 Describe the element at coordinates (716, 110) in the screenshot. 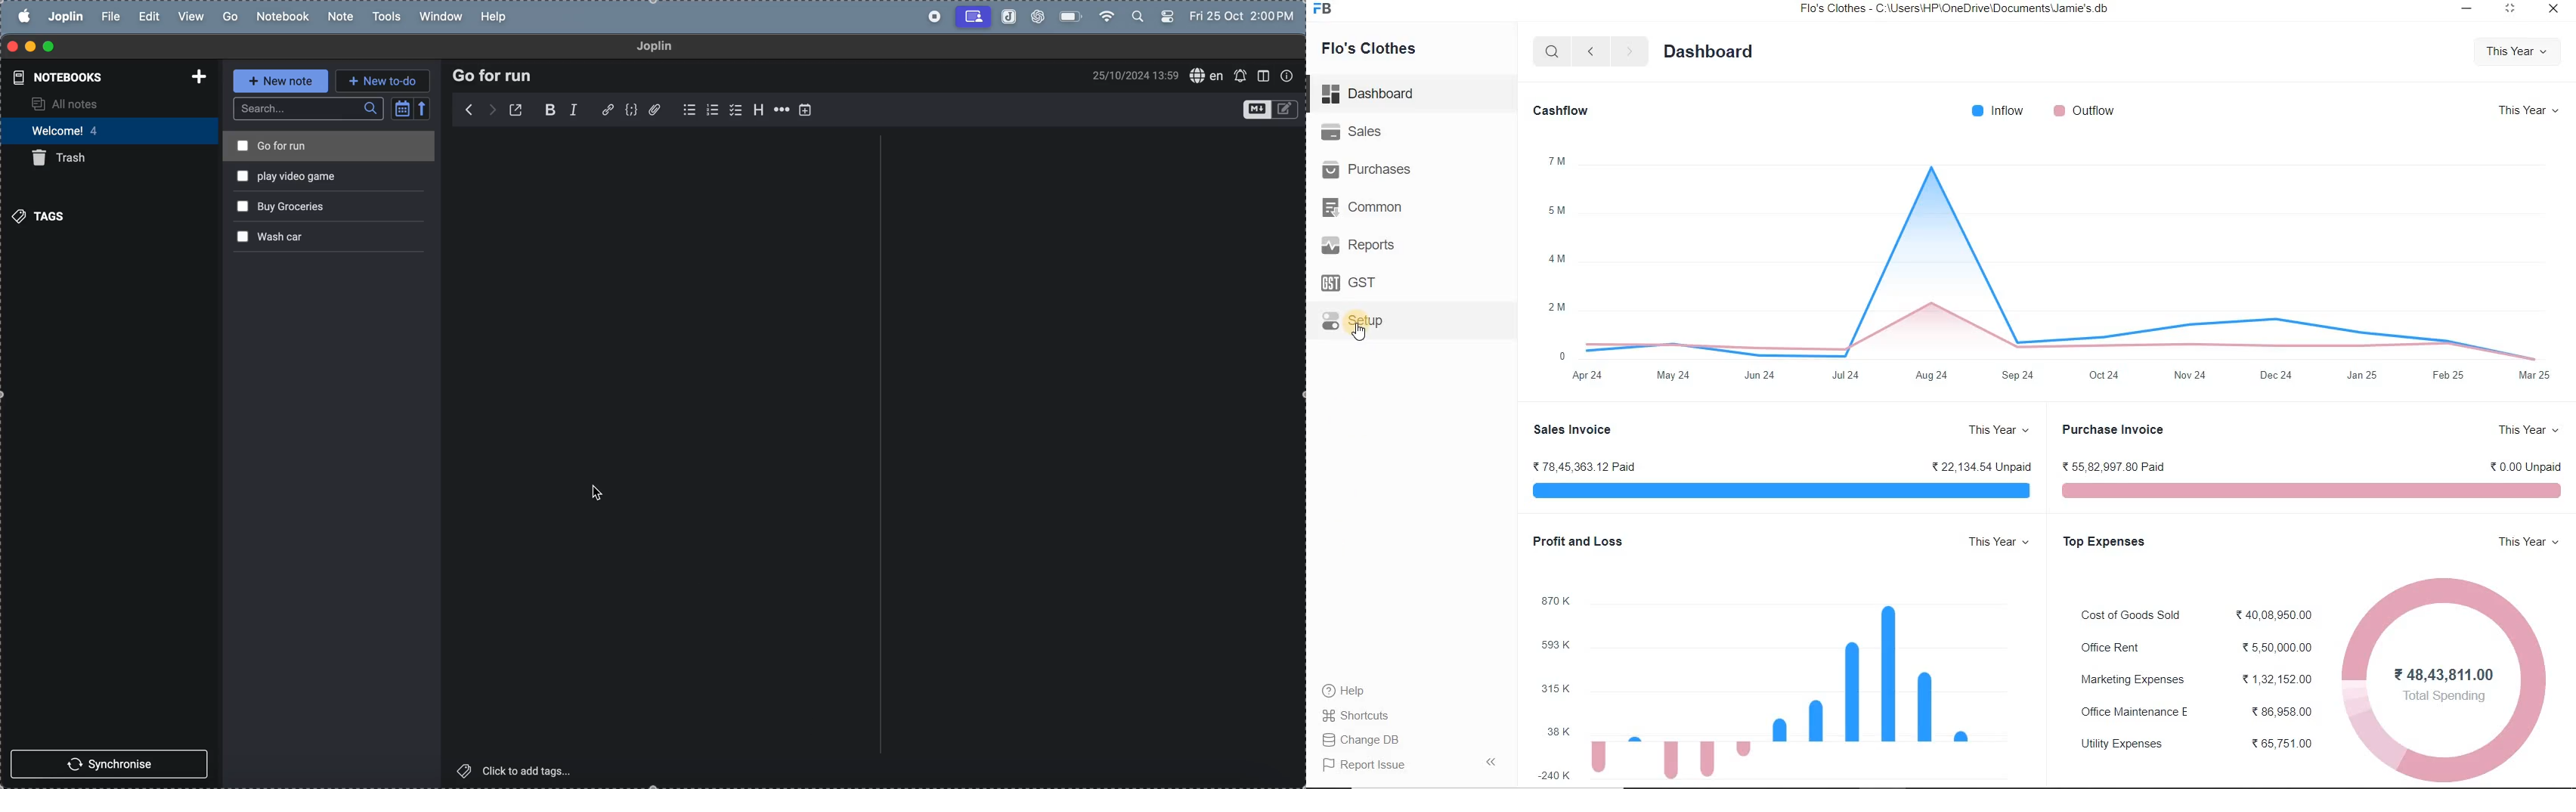

I see `numbered list` at that location.